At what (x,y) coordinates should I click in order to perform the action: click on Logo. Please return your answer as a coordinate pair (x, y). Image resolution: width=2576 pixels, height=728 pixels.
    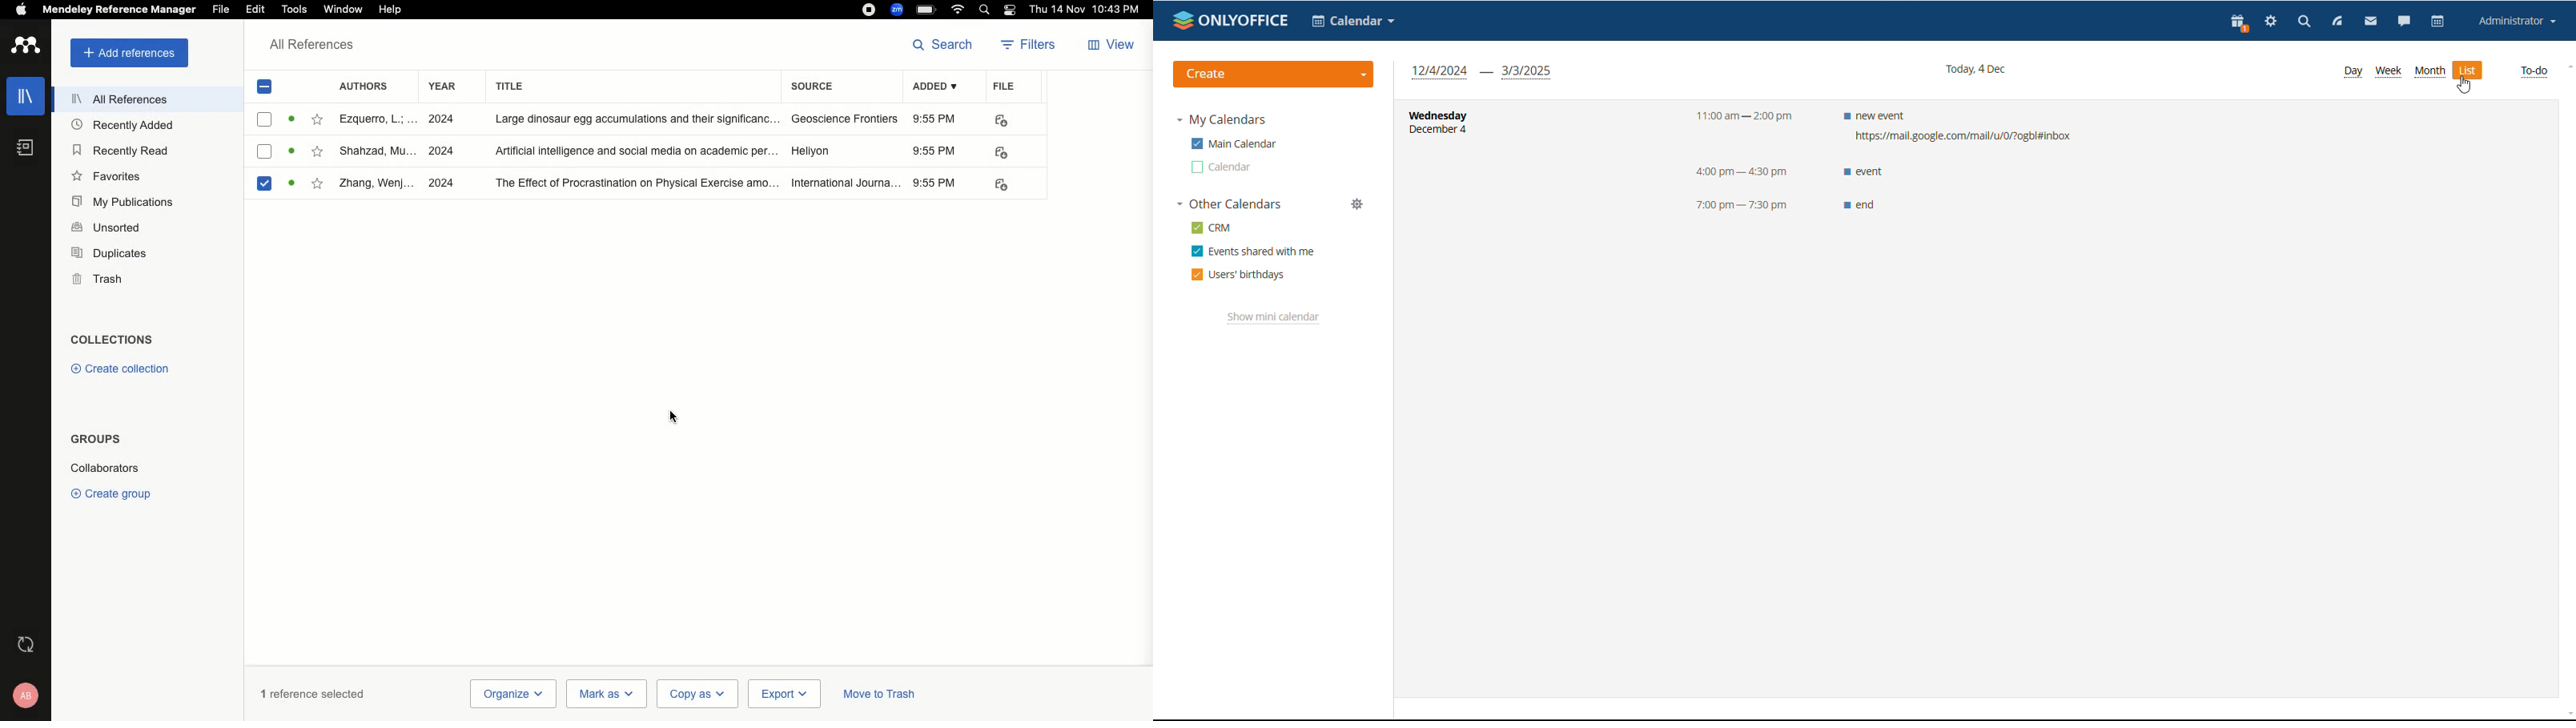
    Looking at the image, I should click on (26, 46).